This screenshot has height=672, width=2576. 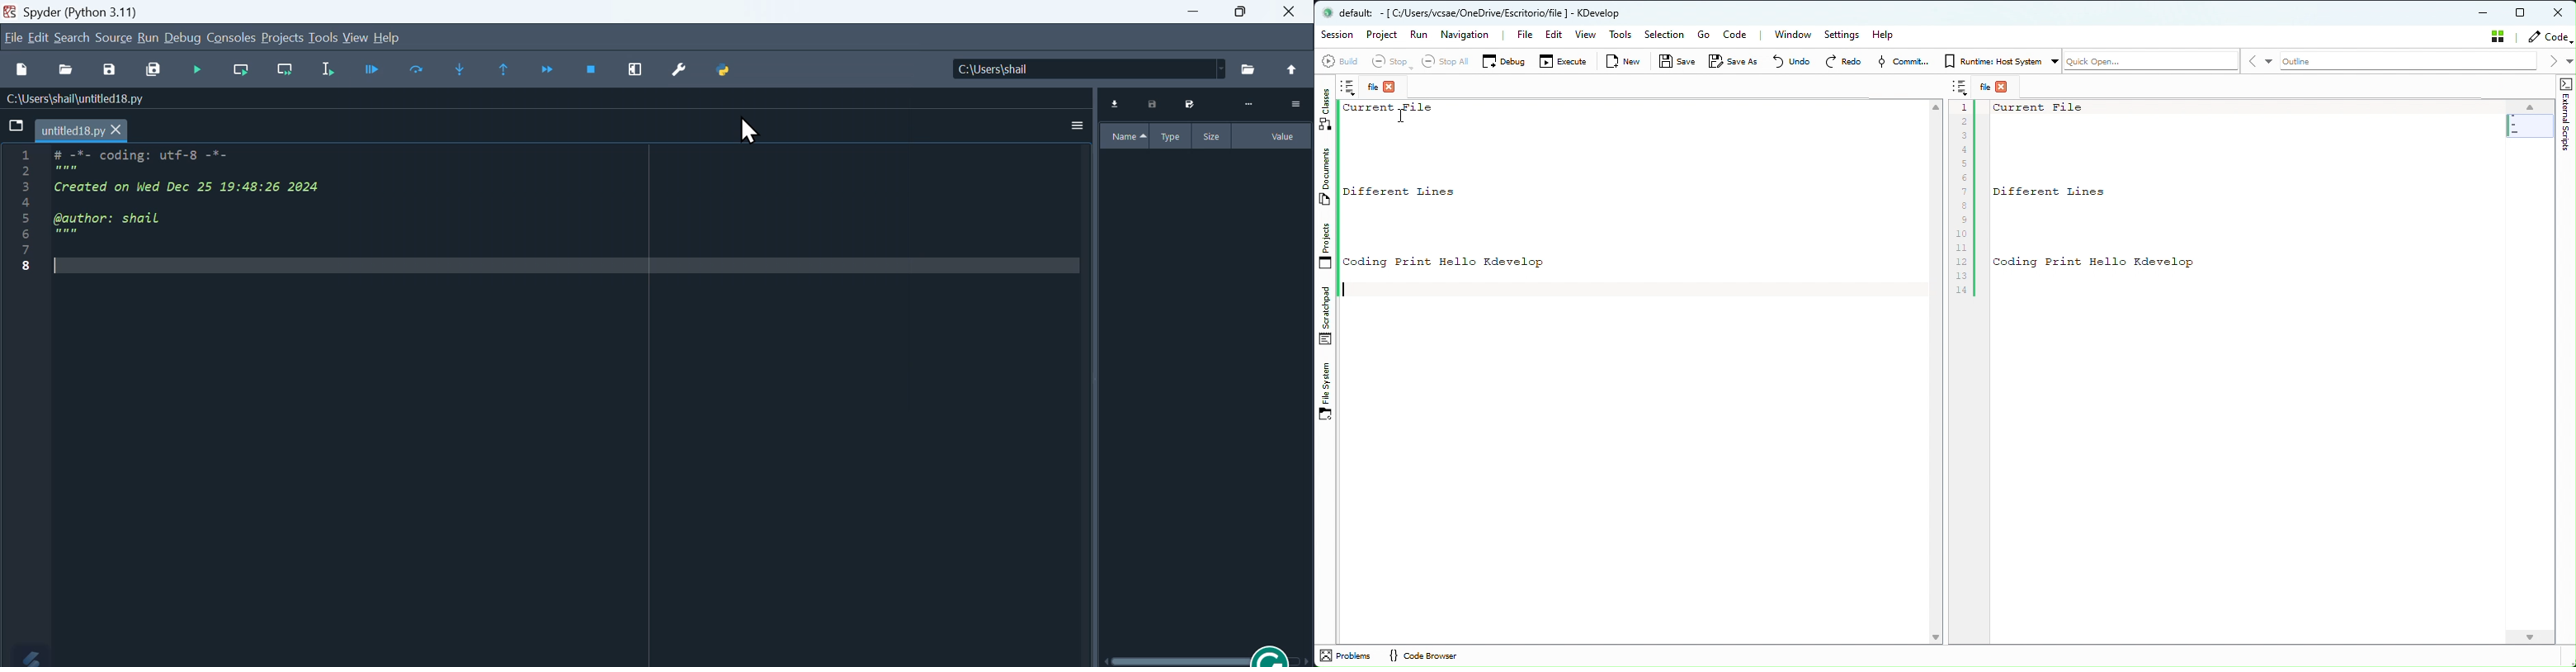 I want to click on run current sale and go to the next one, so click(x=287, y=68).